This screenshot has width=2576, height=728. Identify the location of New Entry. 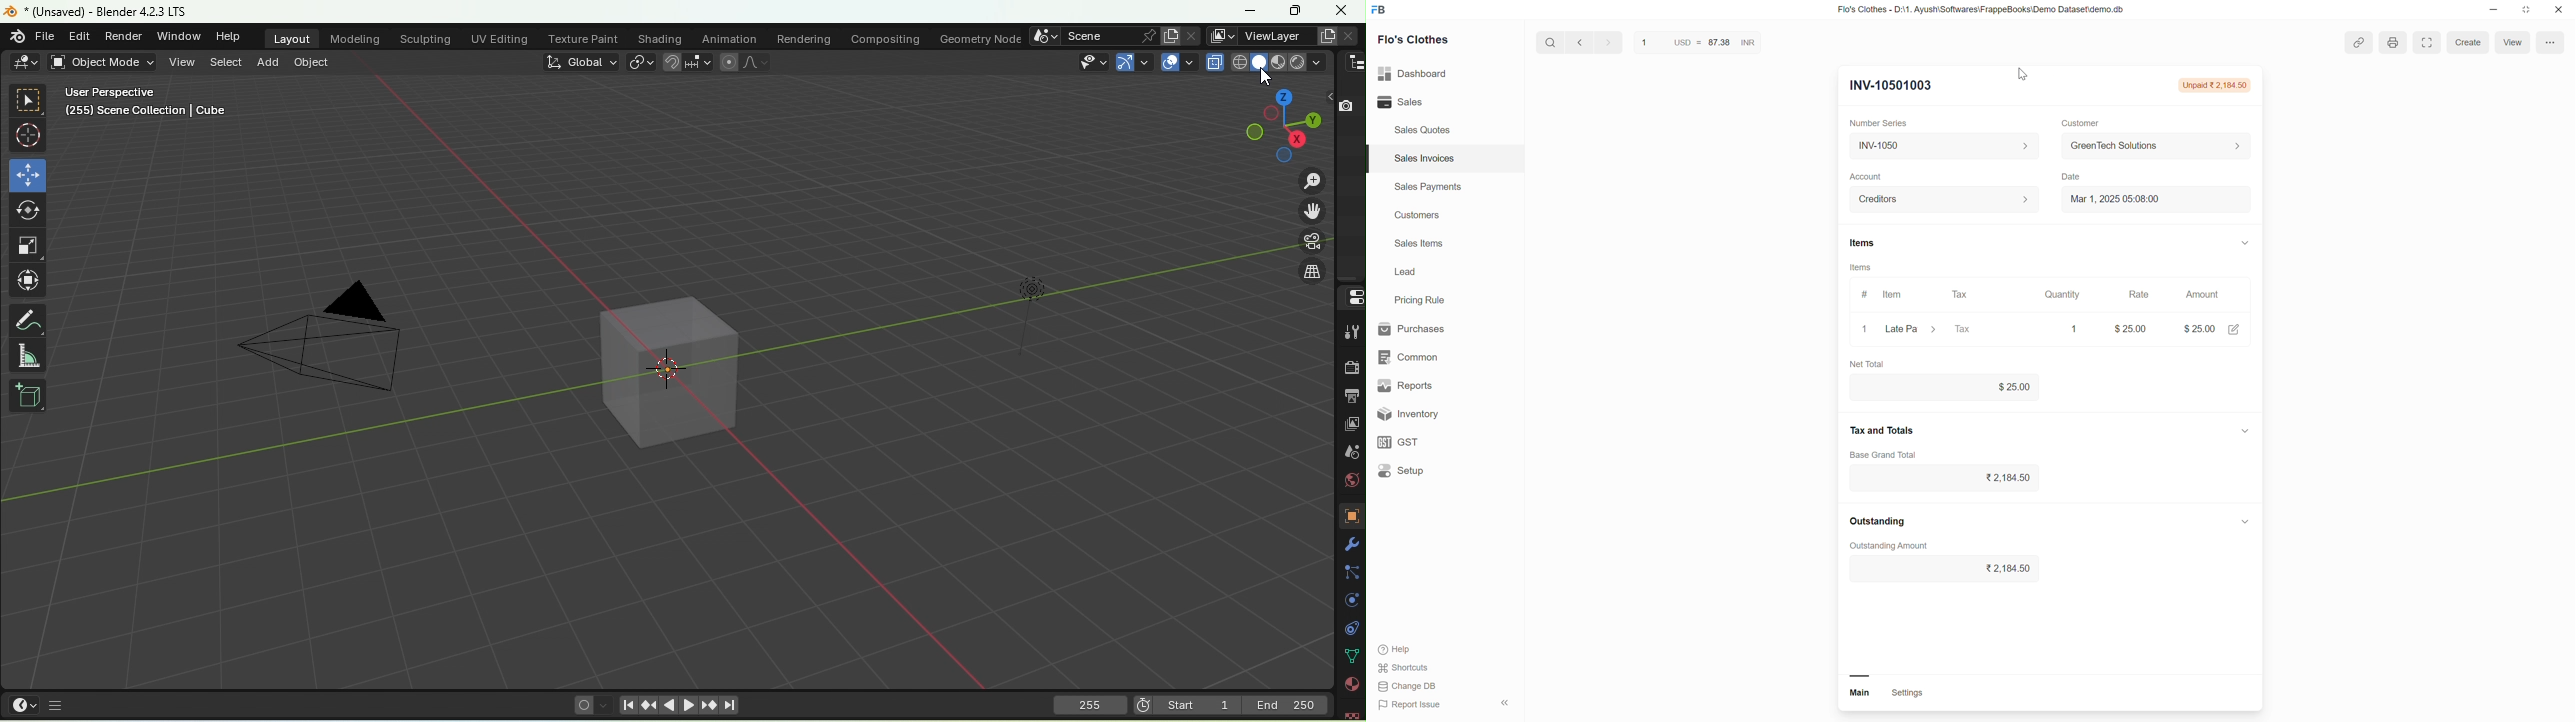
(1889, 86).